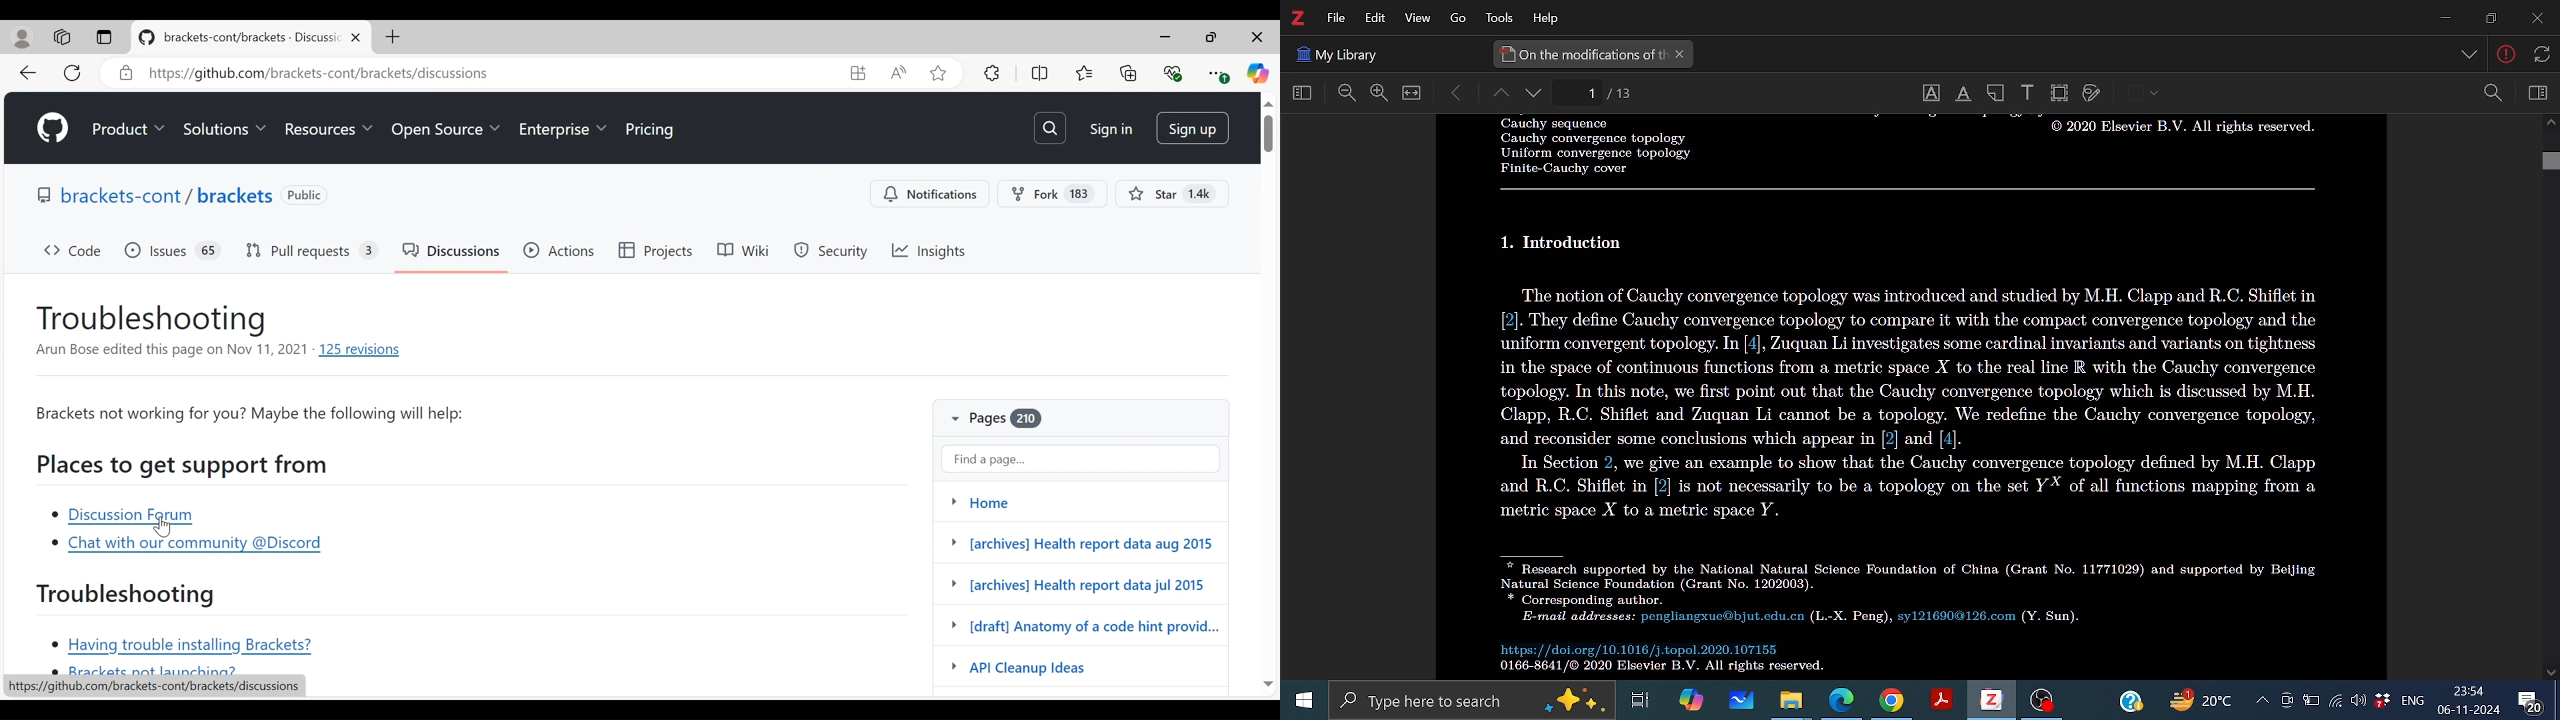 The image size is (2576, 728). What do you see at coordinates (2550, 163) in the screenshot?
I see `Vertical scrollbar` at bounding box center [2550, 163].